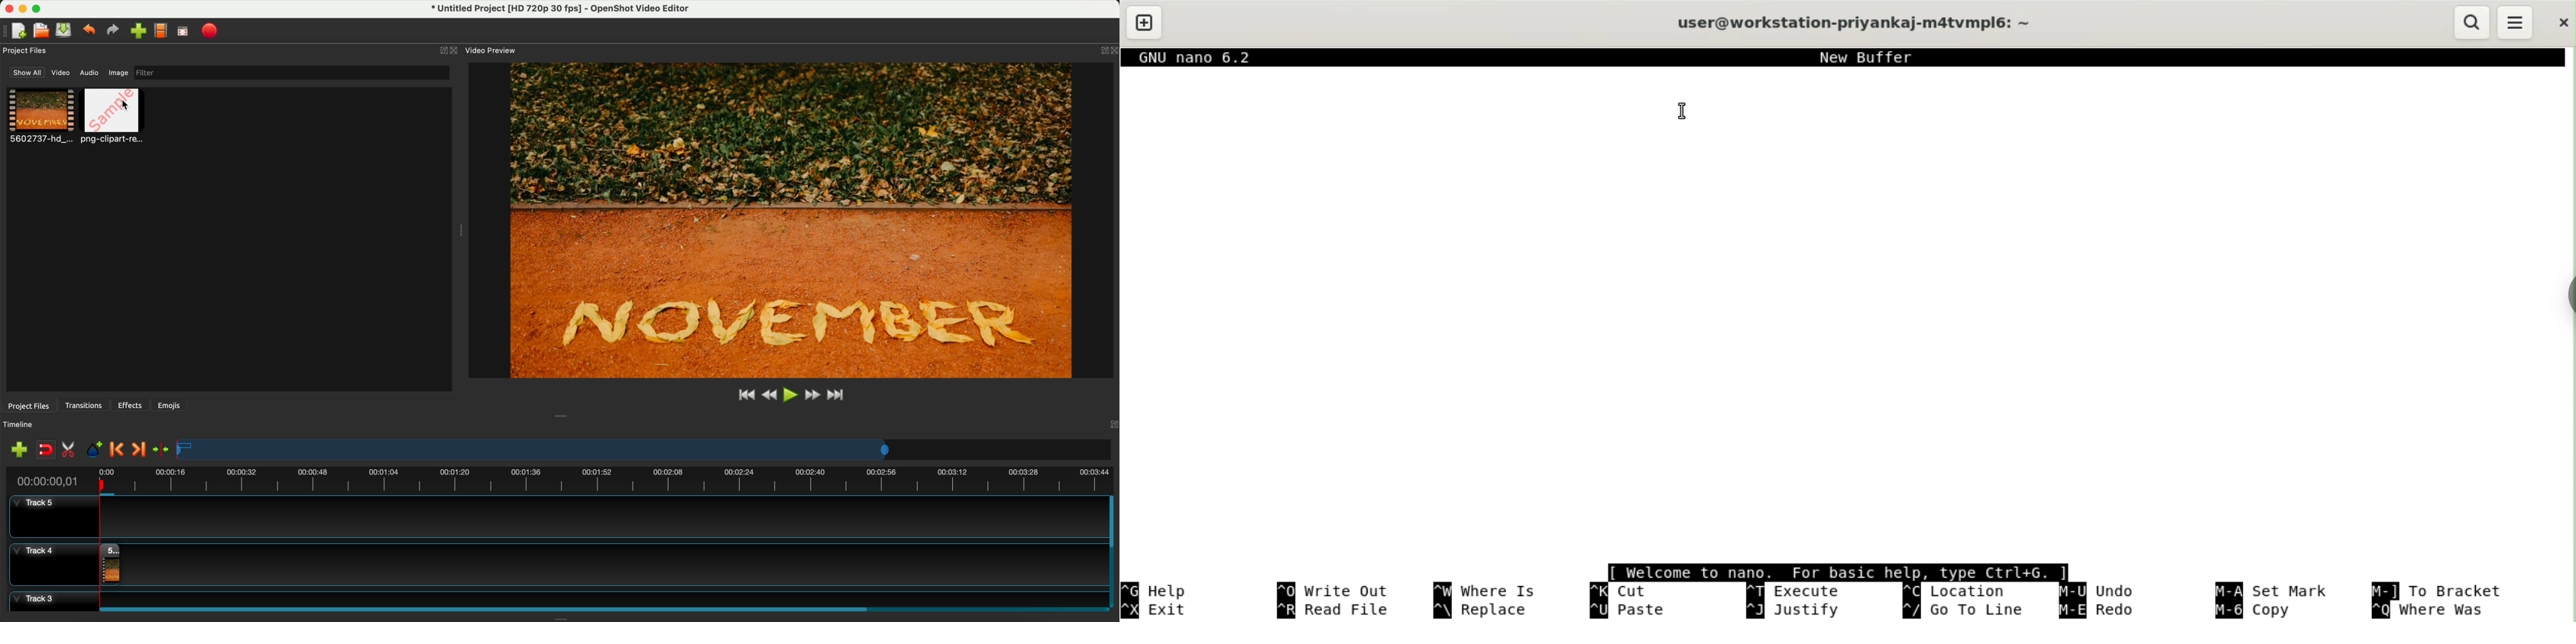 The height and width of the screenshot is (644, 2576). What do you see at coordinates (747, 395) in the screenshot?
I see `jump to start` at bounding box center [747, 395].